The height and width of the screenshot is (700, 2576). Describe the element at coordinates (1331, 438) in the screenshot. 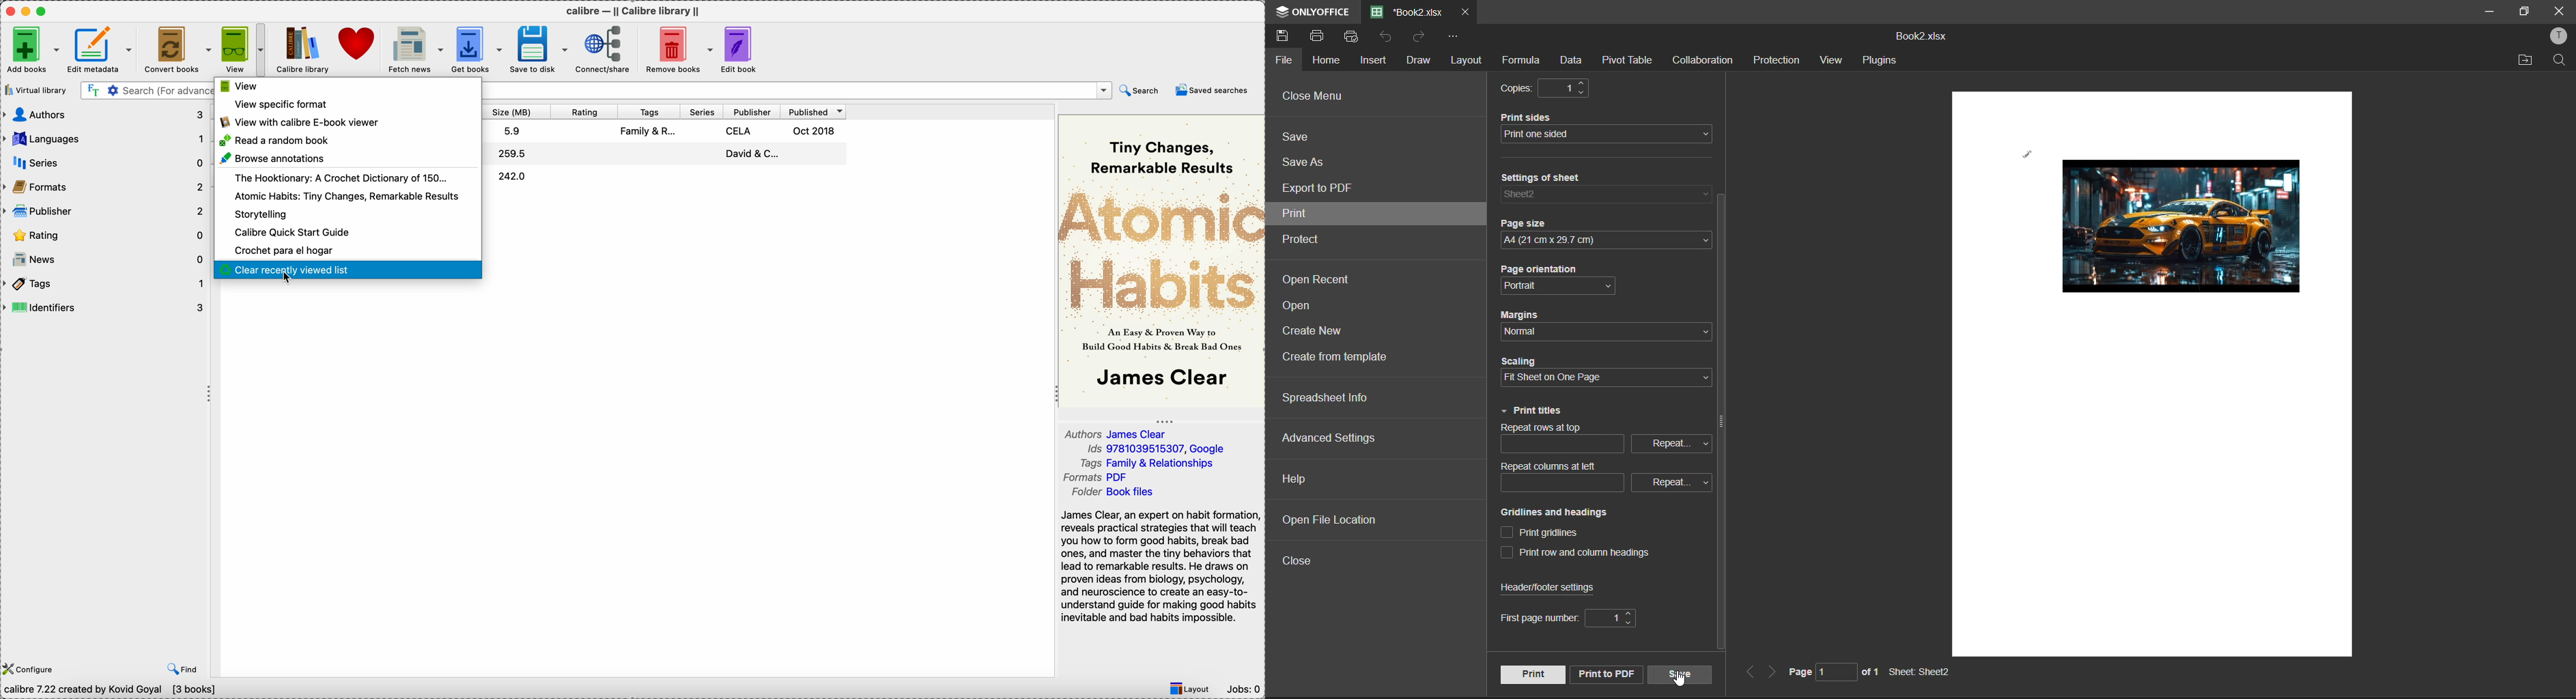

I see `advanced settings` at that location.